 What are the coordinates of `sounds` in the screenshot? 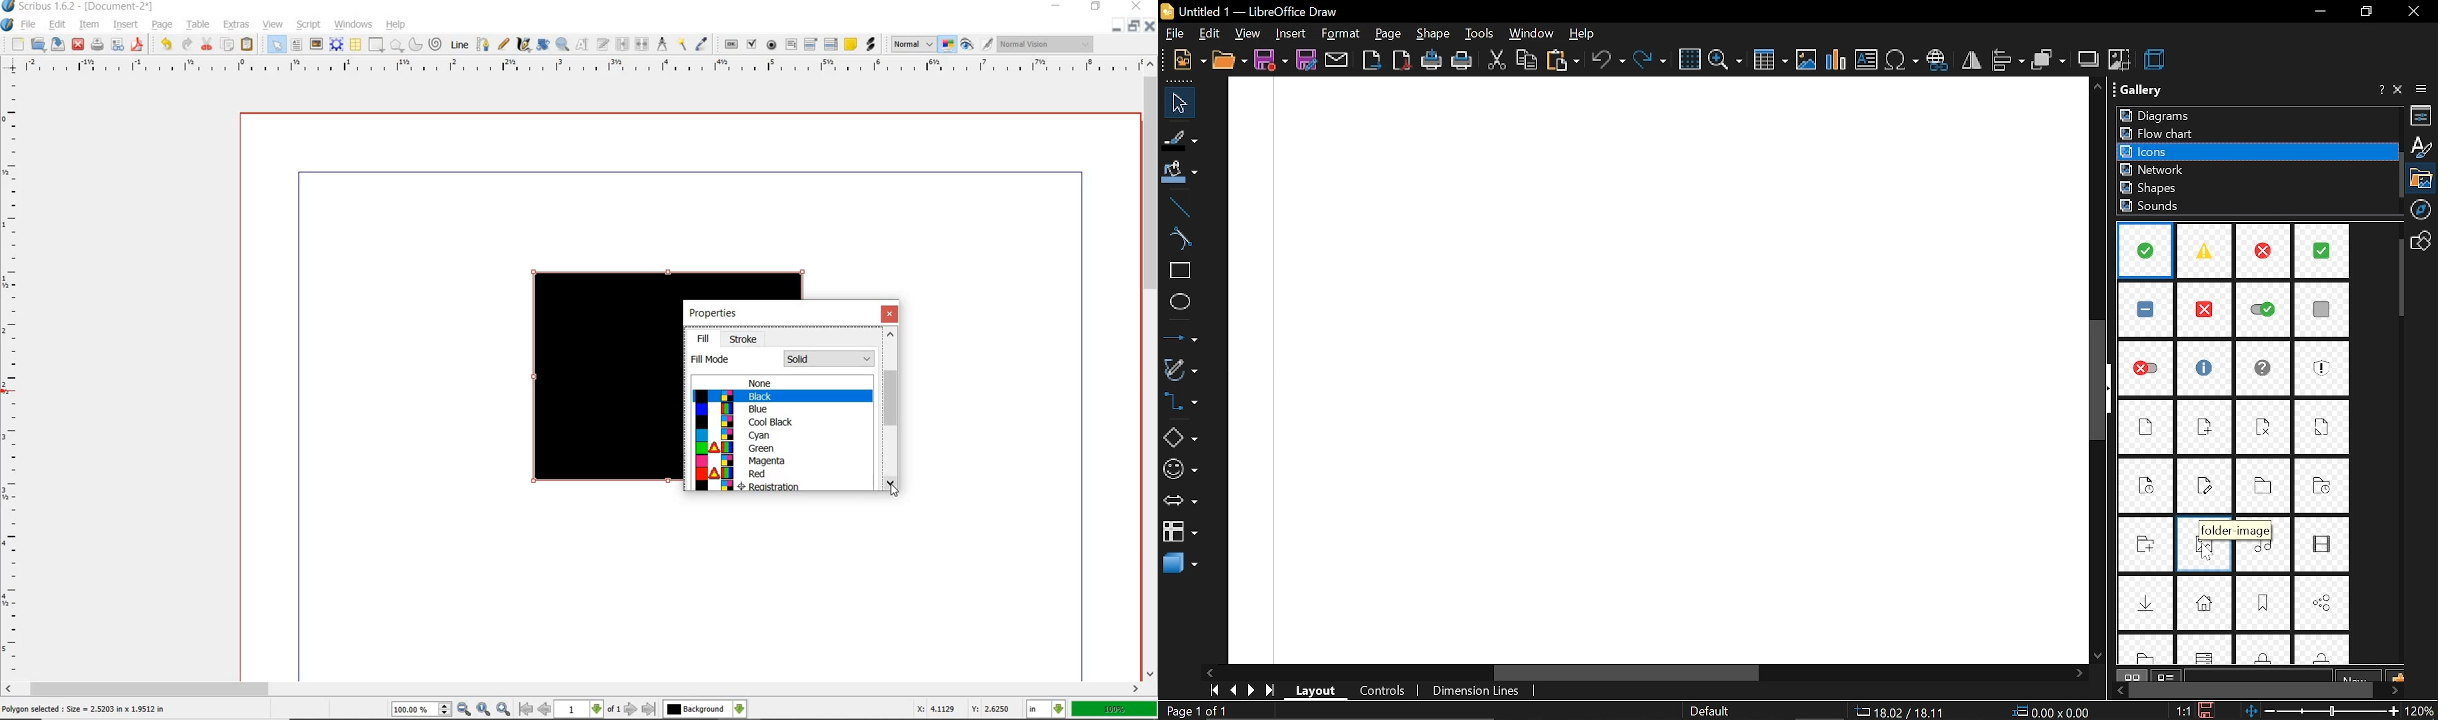 It's located at (2152, 207).